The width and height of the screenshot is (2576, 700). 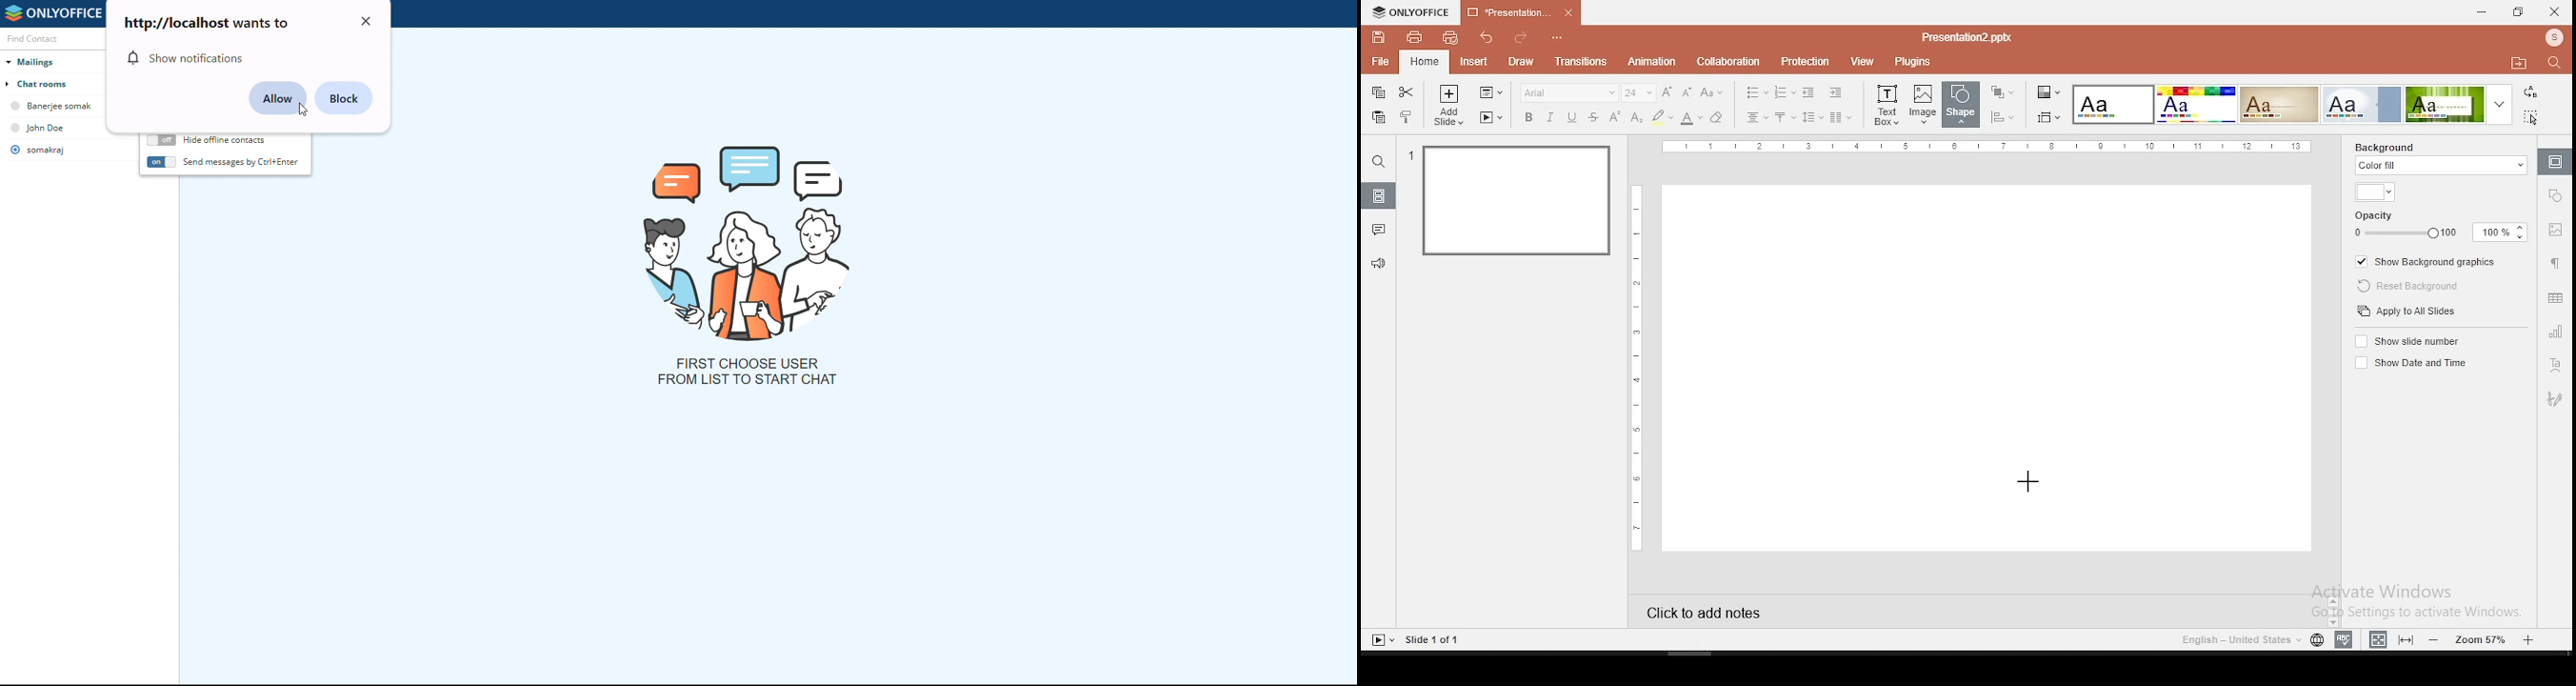 What do you see at coordinates (2378, 638) in the screenshot?
I see `fit to width` at bounding box center [2378, 638].